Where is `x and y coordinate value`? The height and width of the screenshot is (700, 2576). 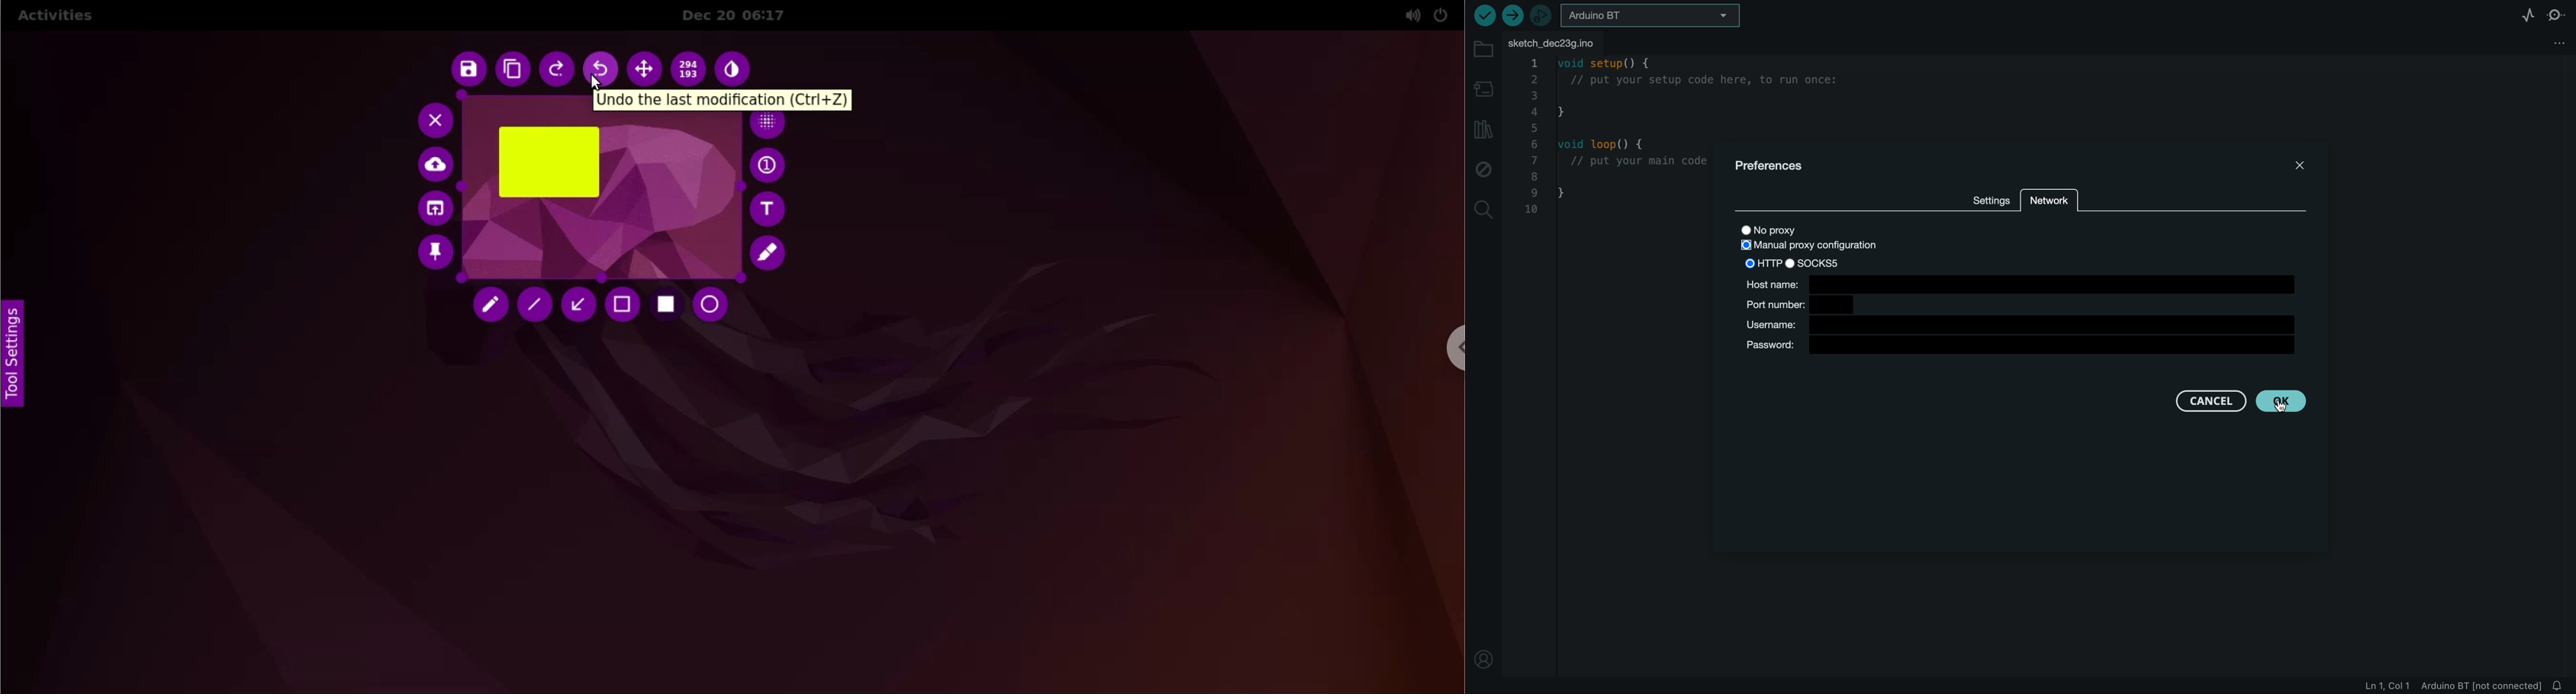
x and y coordinate value is located at coordinates (691, 68).